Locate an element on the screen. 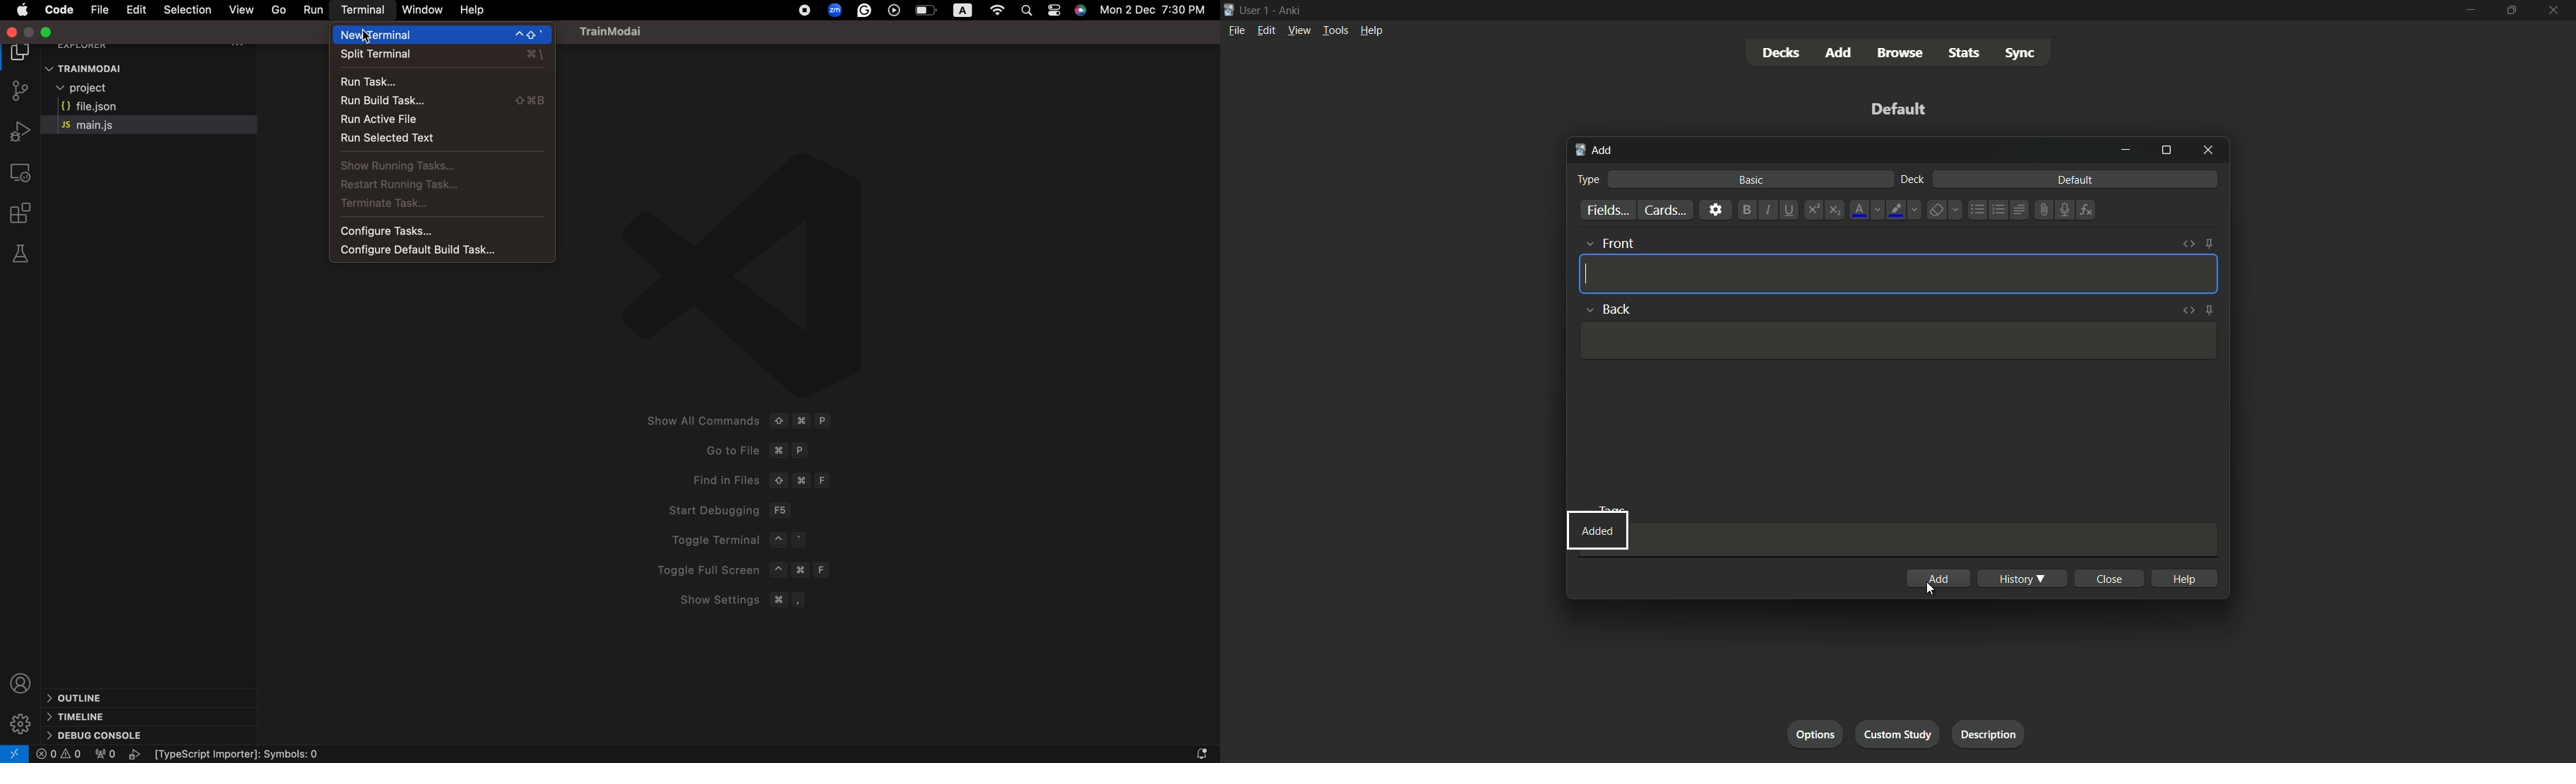 The height and width of the screenshot is (784, 2576). toggle html editor is located at coordinates (2188, 311).